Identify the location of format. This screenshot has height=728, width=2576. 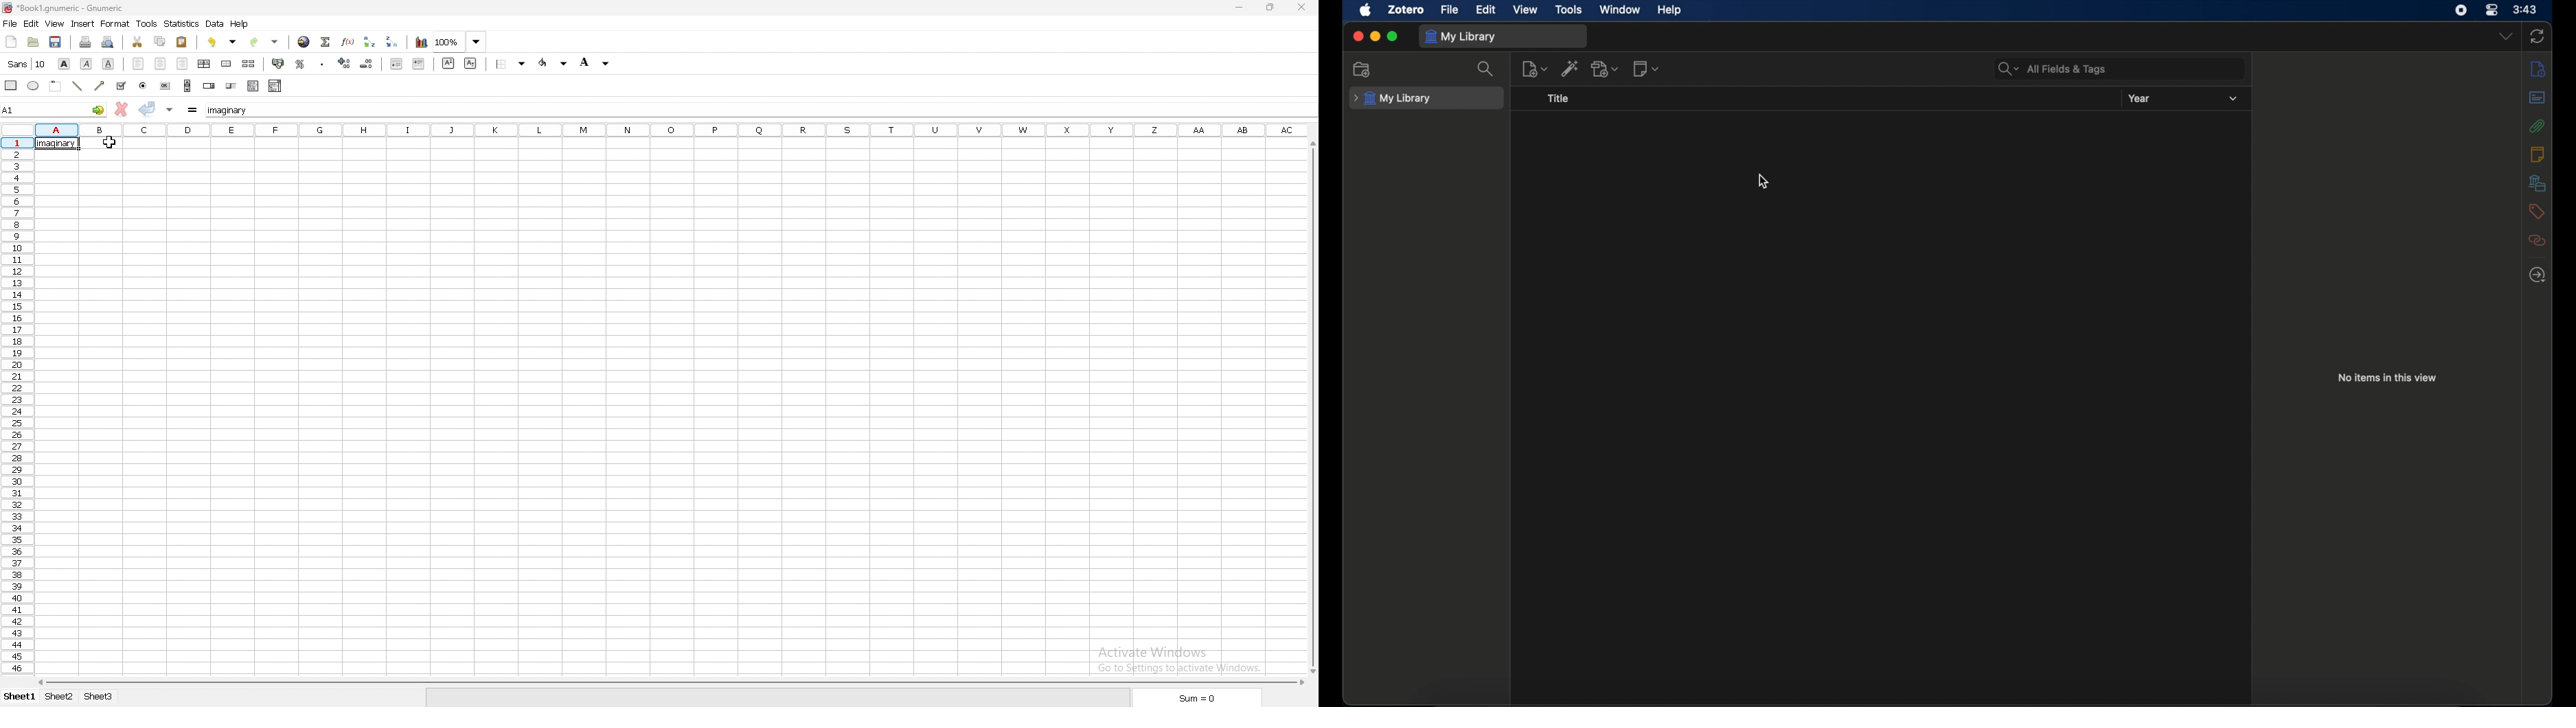
(115, 23).